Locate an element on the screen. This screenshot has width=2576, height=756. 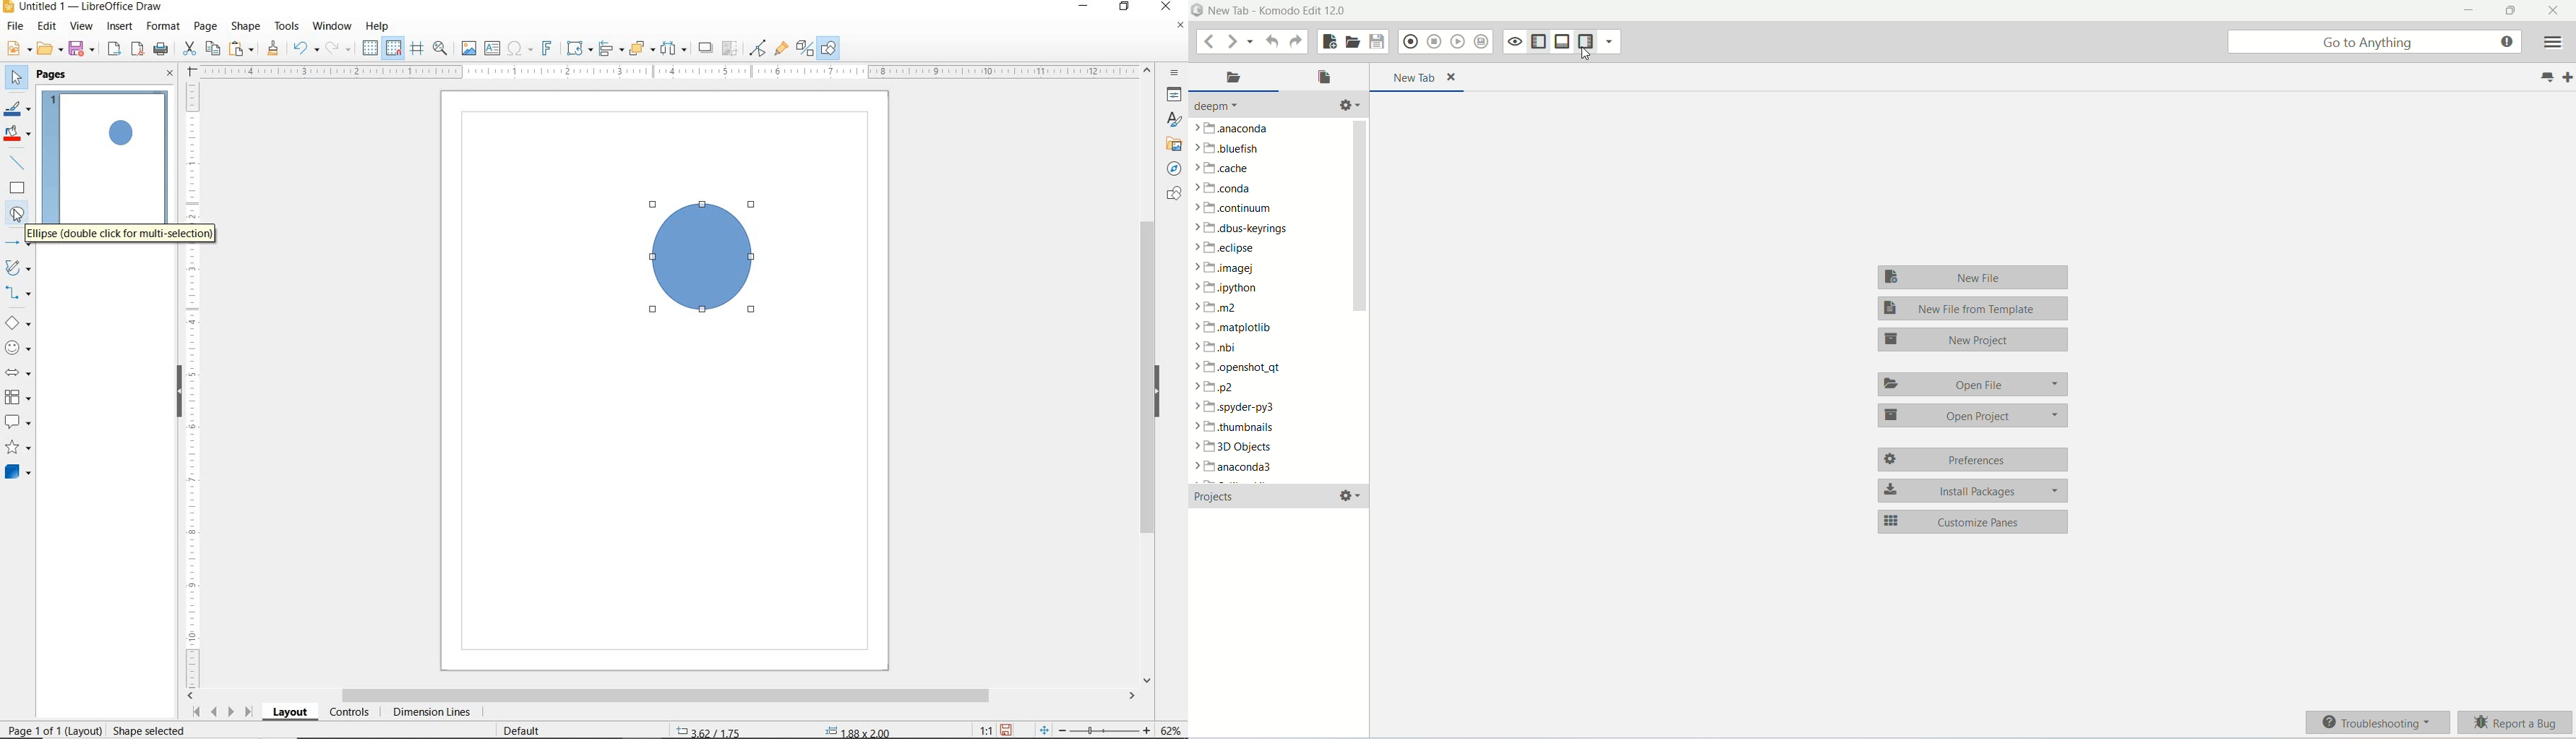
STANDARD SELECTION is located at coordinates (783, 727).